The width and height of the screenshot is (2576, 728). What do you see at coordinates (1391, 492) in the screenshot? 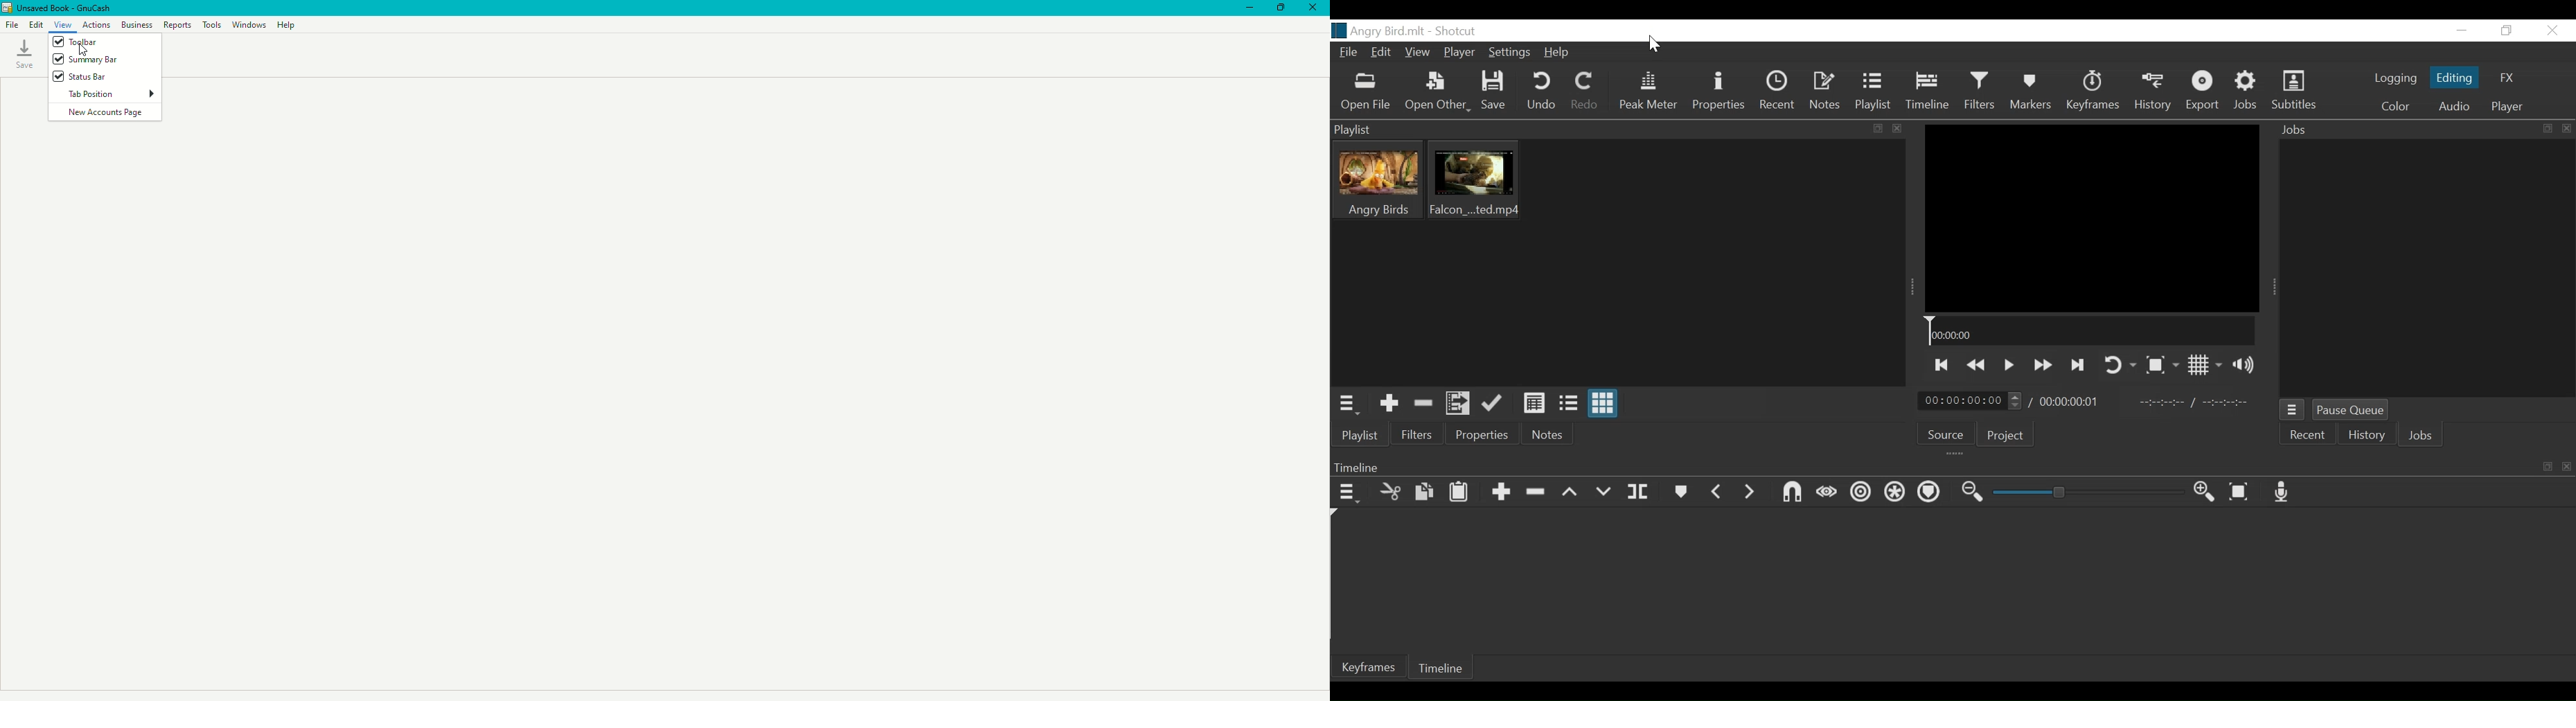
I see `Cut` at bounding box center [1391, 492].